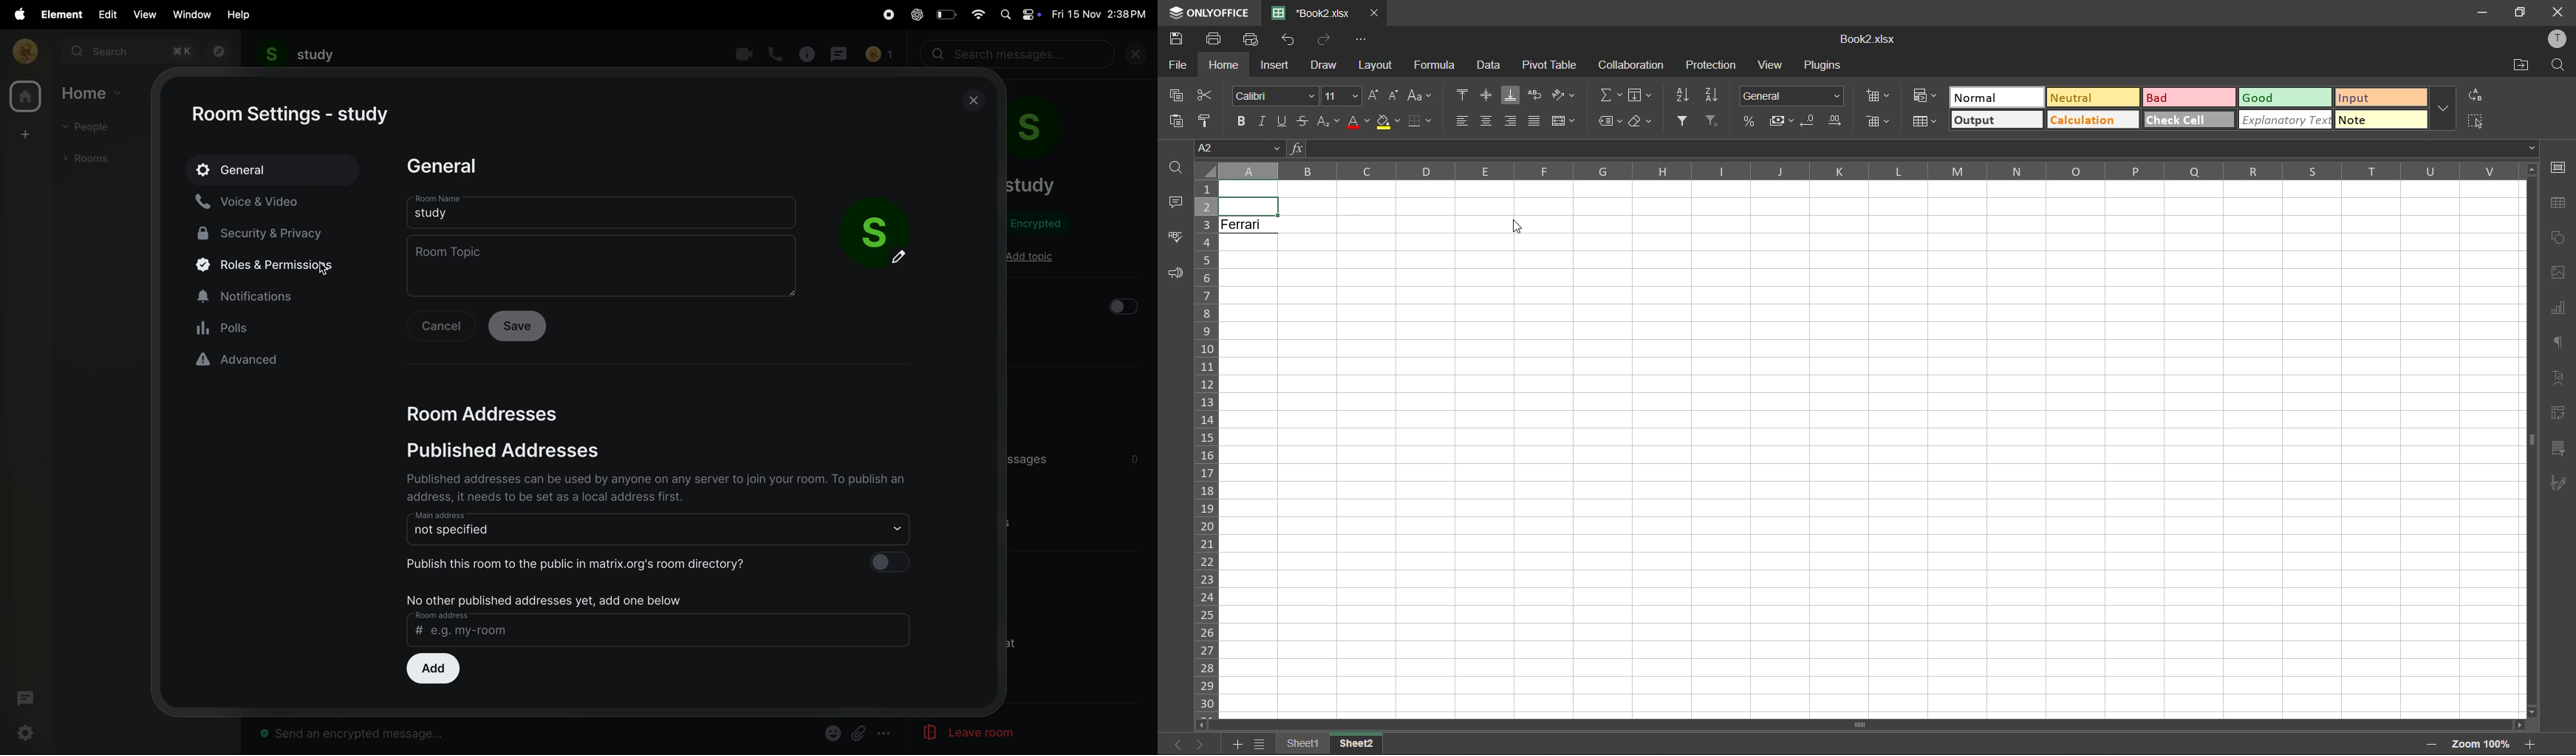 This screenshot has width=2576, height=756. What do you see at coordinates (1274, 96) in the screenshot?
I see `font style` at bounding box center [1274, 96].